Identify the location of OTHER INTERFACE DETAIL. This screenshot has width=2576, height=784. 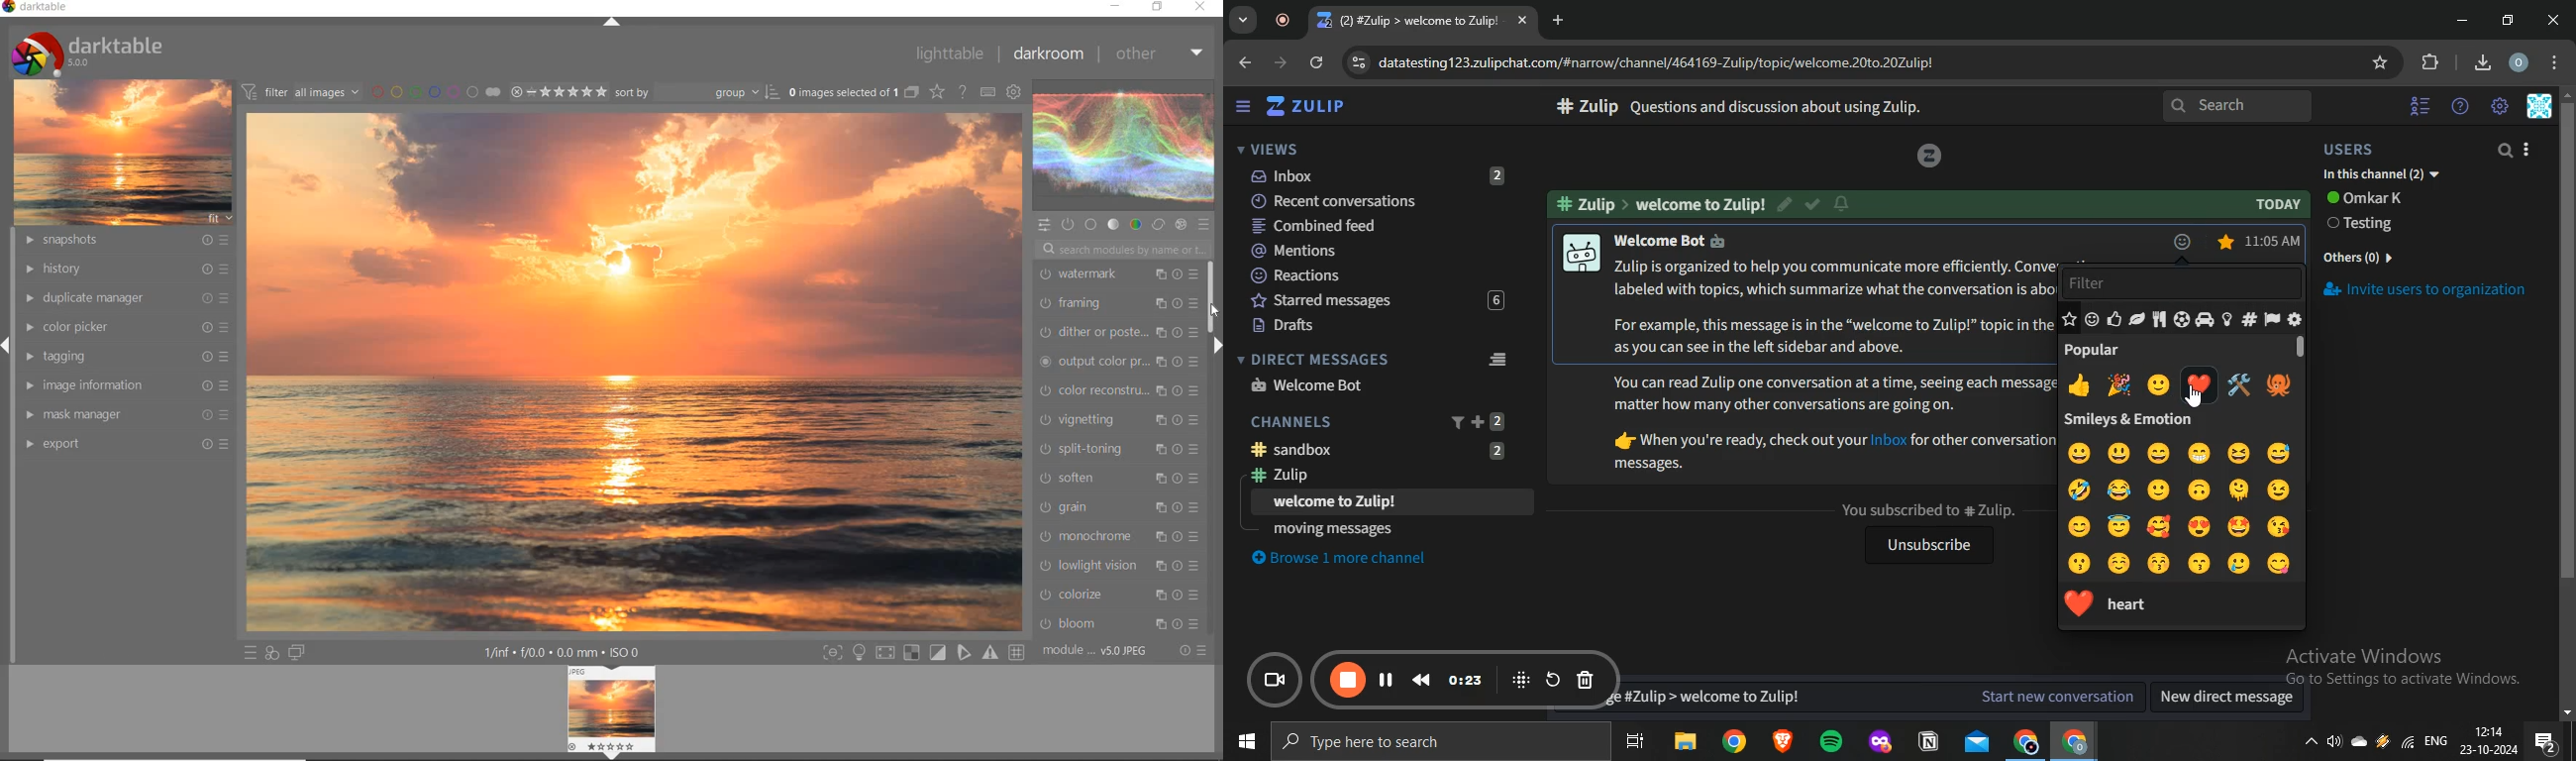
(565, 652).